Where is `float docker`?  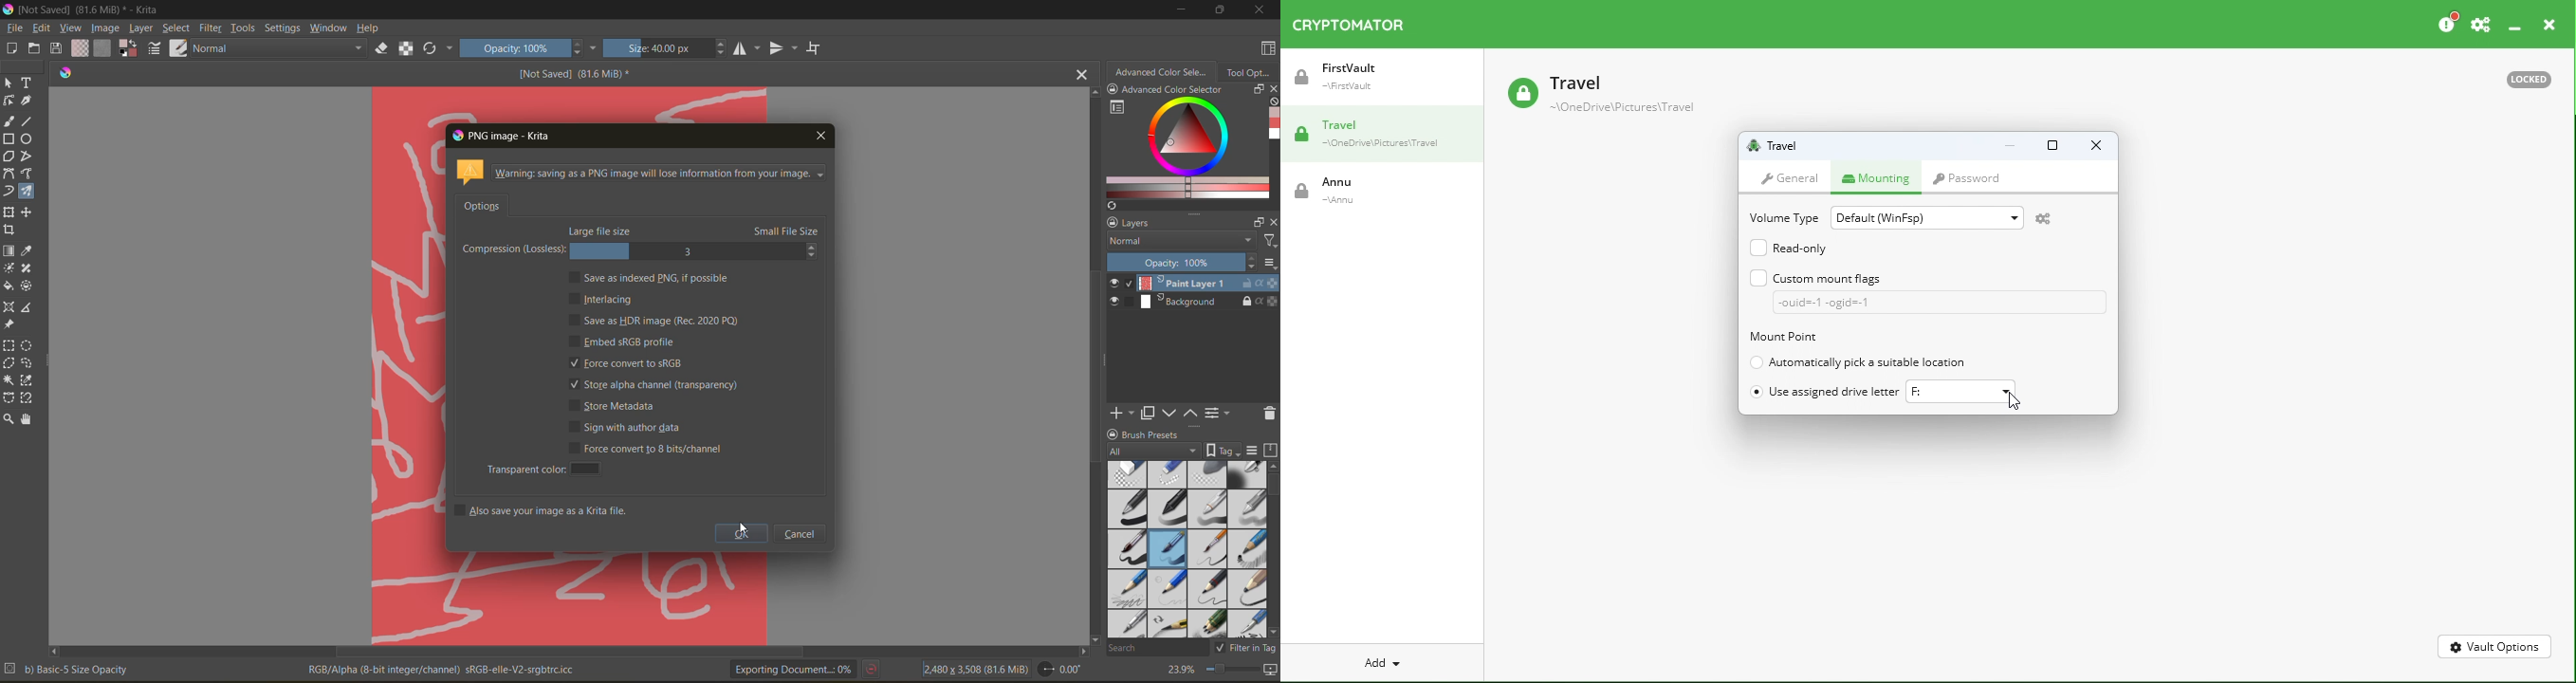 float docker is located at coordinates (1257, 89).